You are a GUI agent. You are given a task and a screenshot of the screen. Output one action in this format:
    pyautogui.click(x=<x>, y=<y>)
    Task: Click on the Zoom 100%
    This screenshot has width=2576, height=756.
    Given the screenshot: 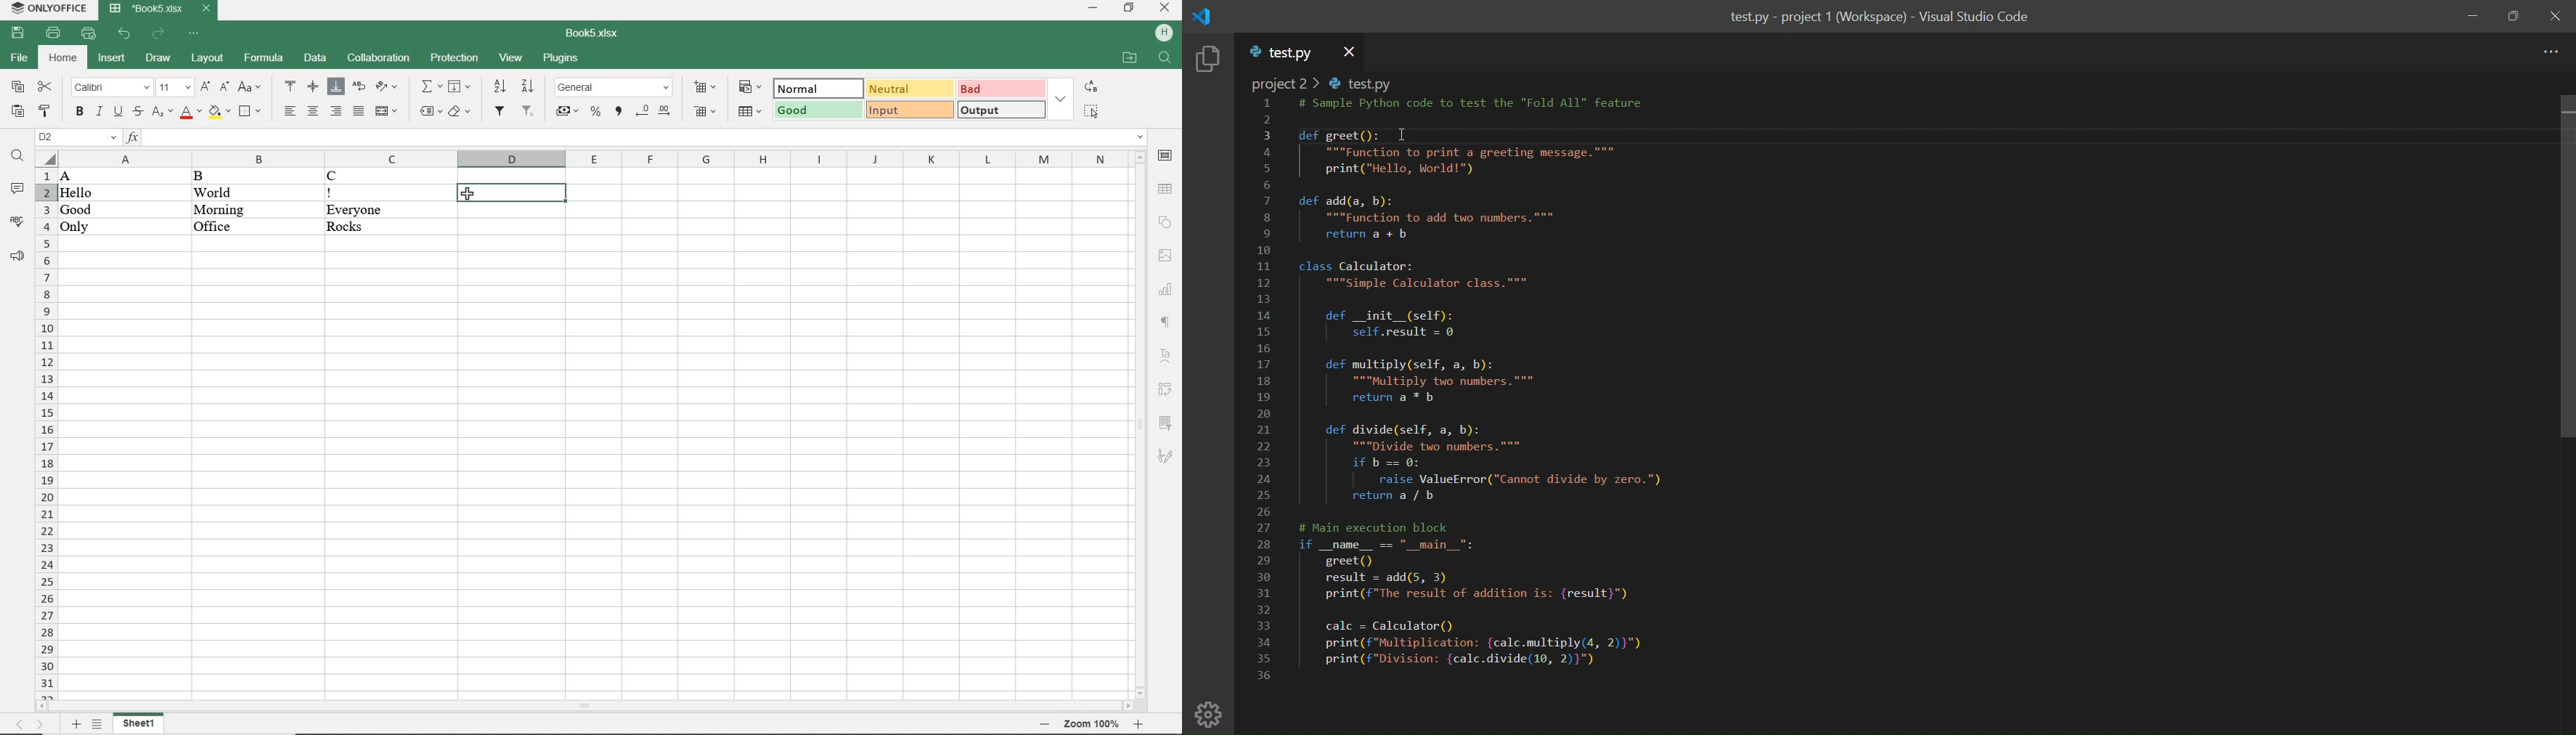 What is the action you would take?
    pyautogui.click(x=1092, y=724)
    